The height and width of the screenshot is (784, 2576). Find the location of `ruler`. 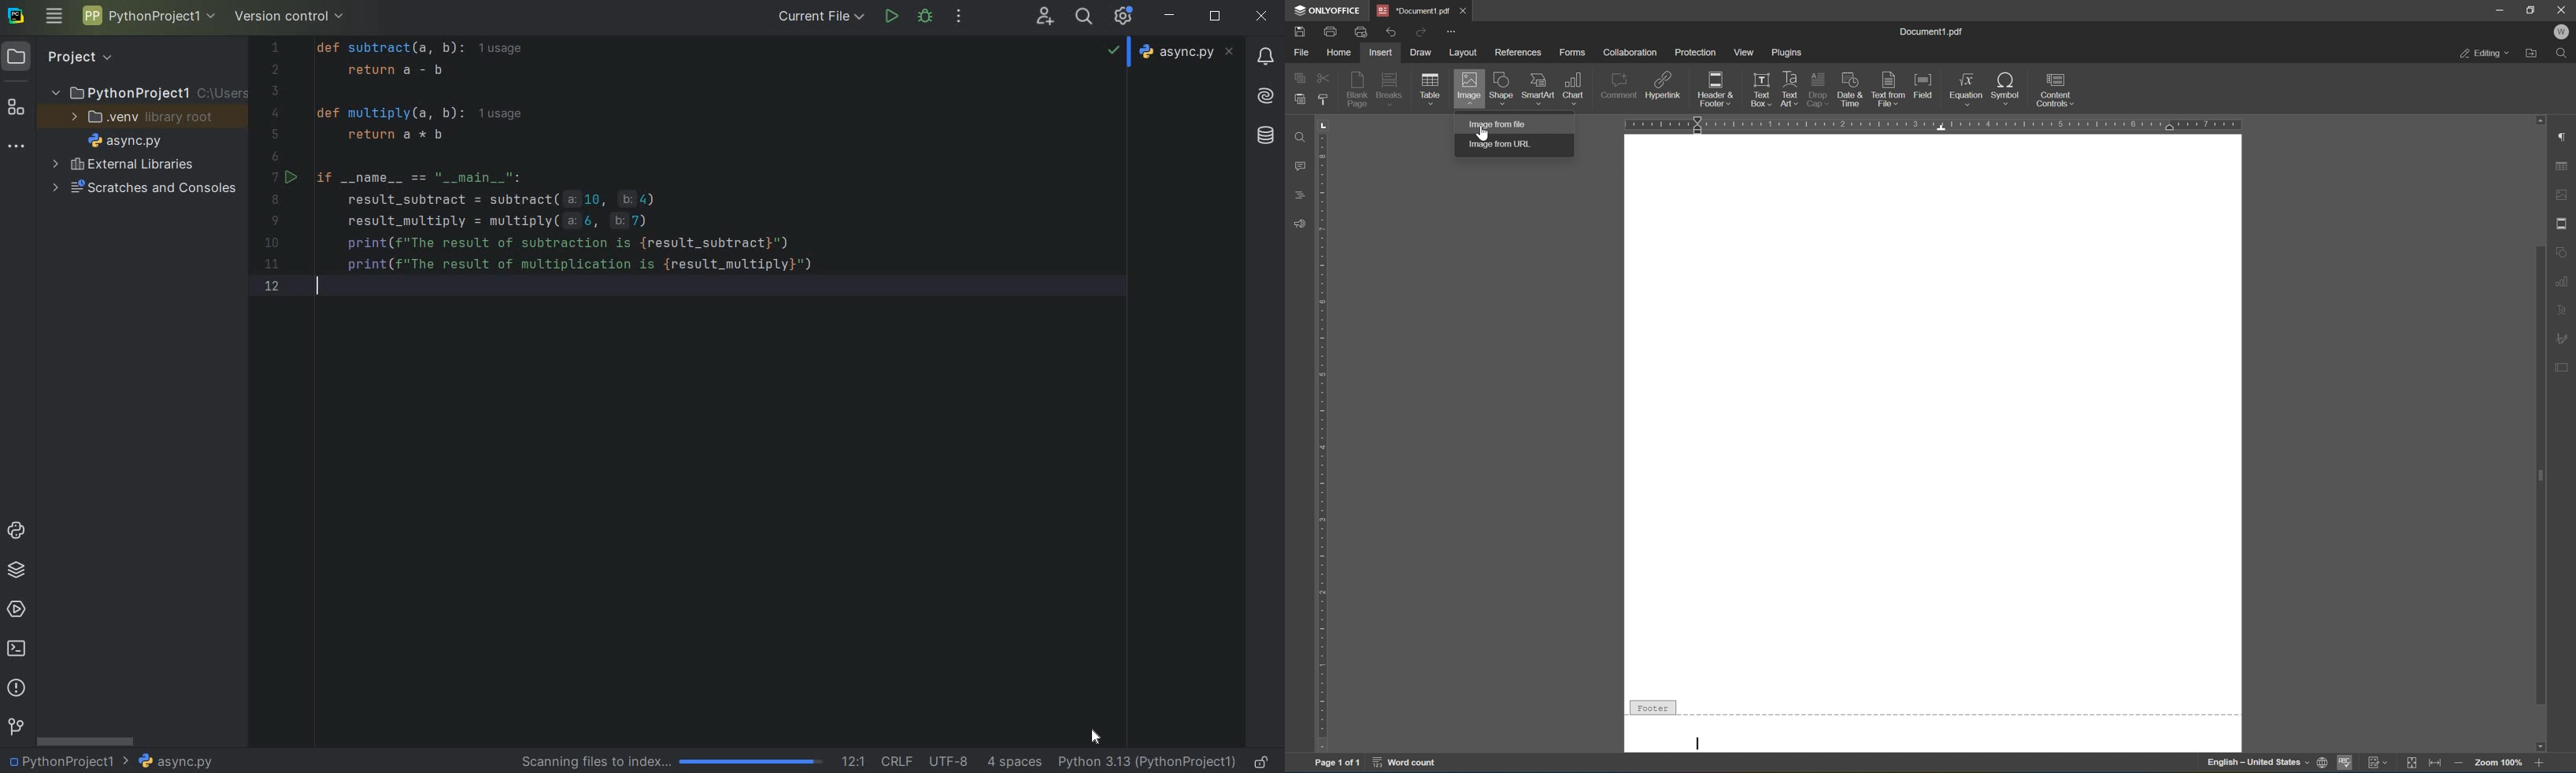

ruler is located at coordinates (1937, 126).